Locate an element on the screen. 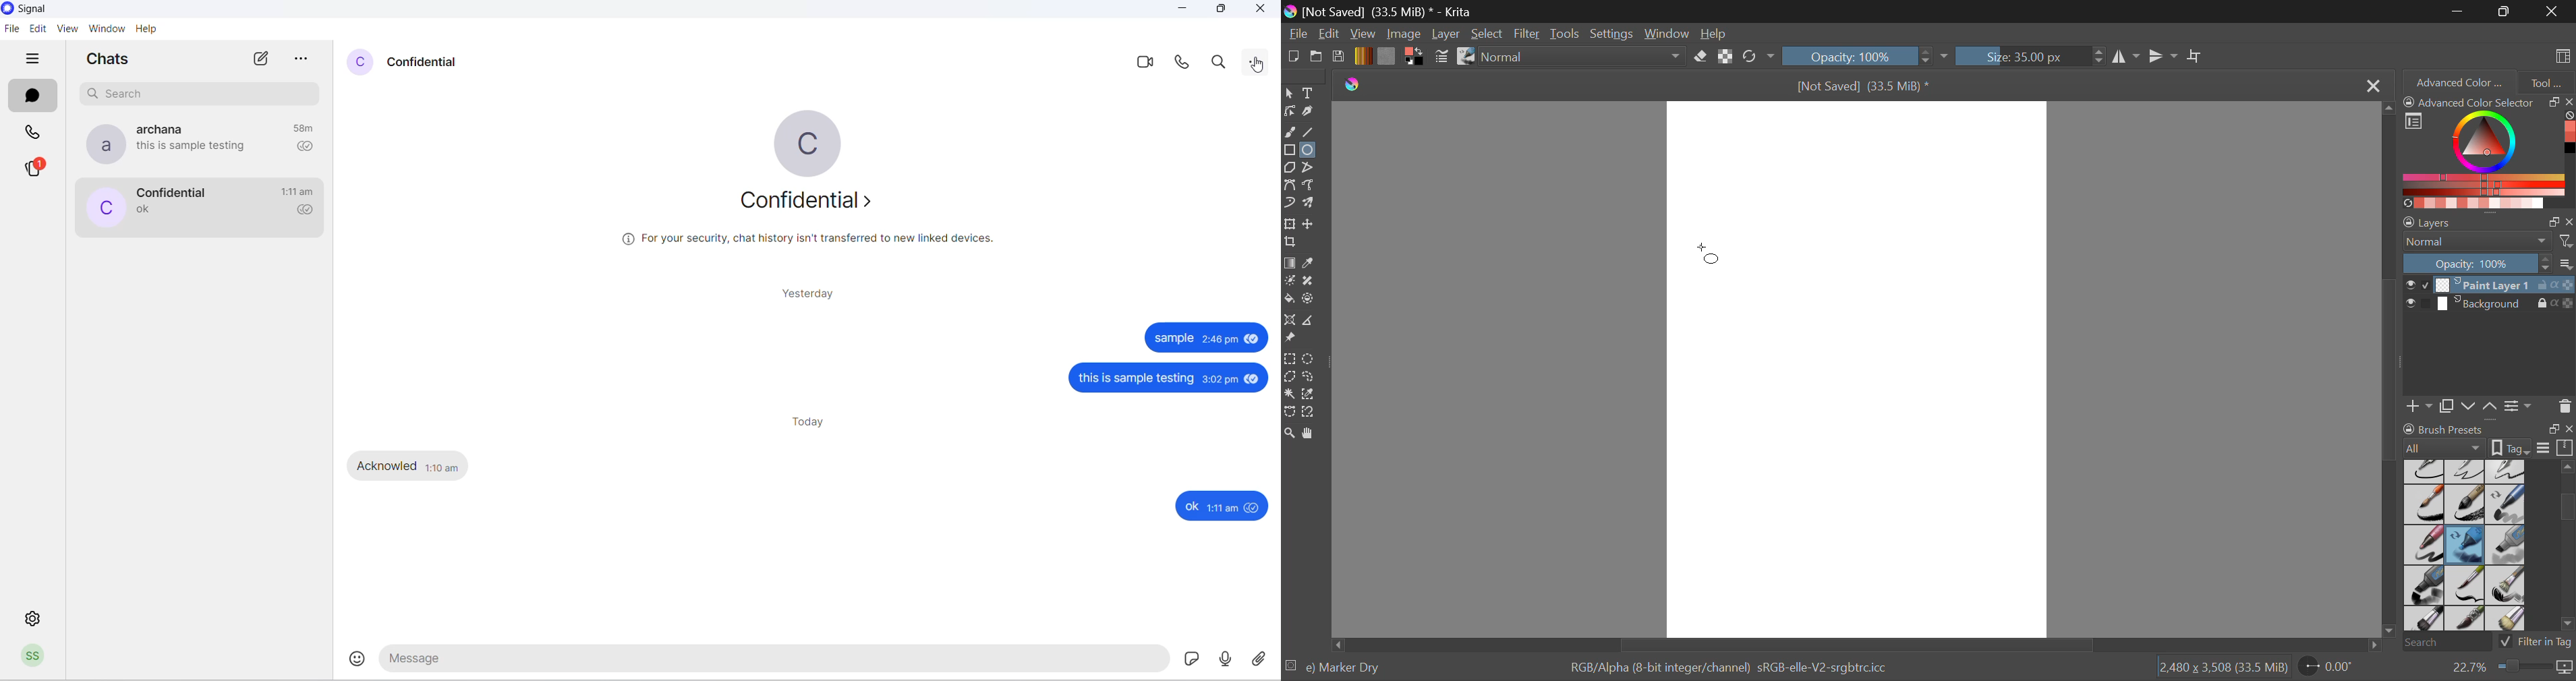 Image resolution: width=2576 pixels, height=700 pixels. Scroll Bar is located at coordinates (2391, 372).